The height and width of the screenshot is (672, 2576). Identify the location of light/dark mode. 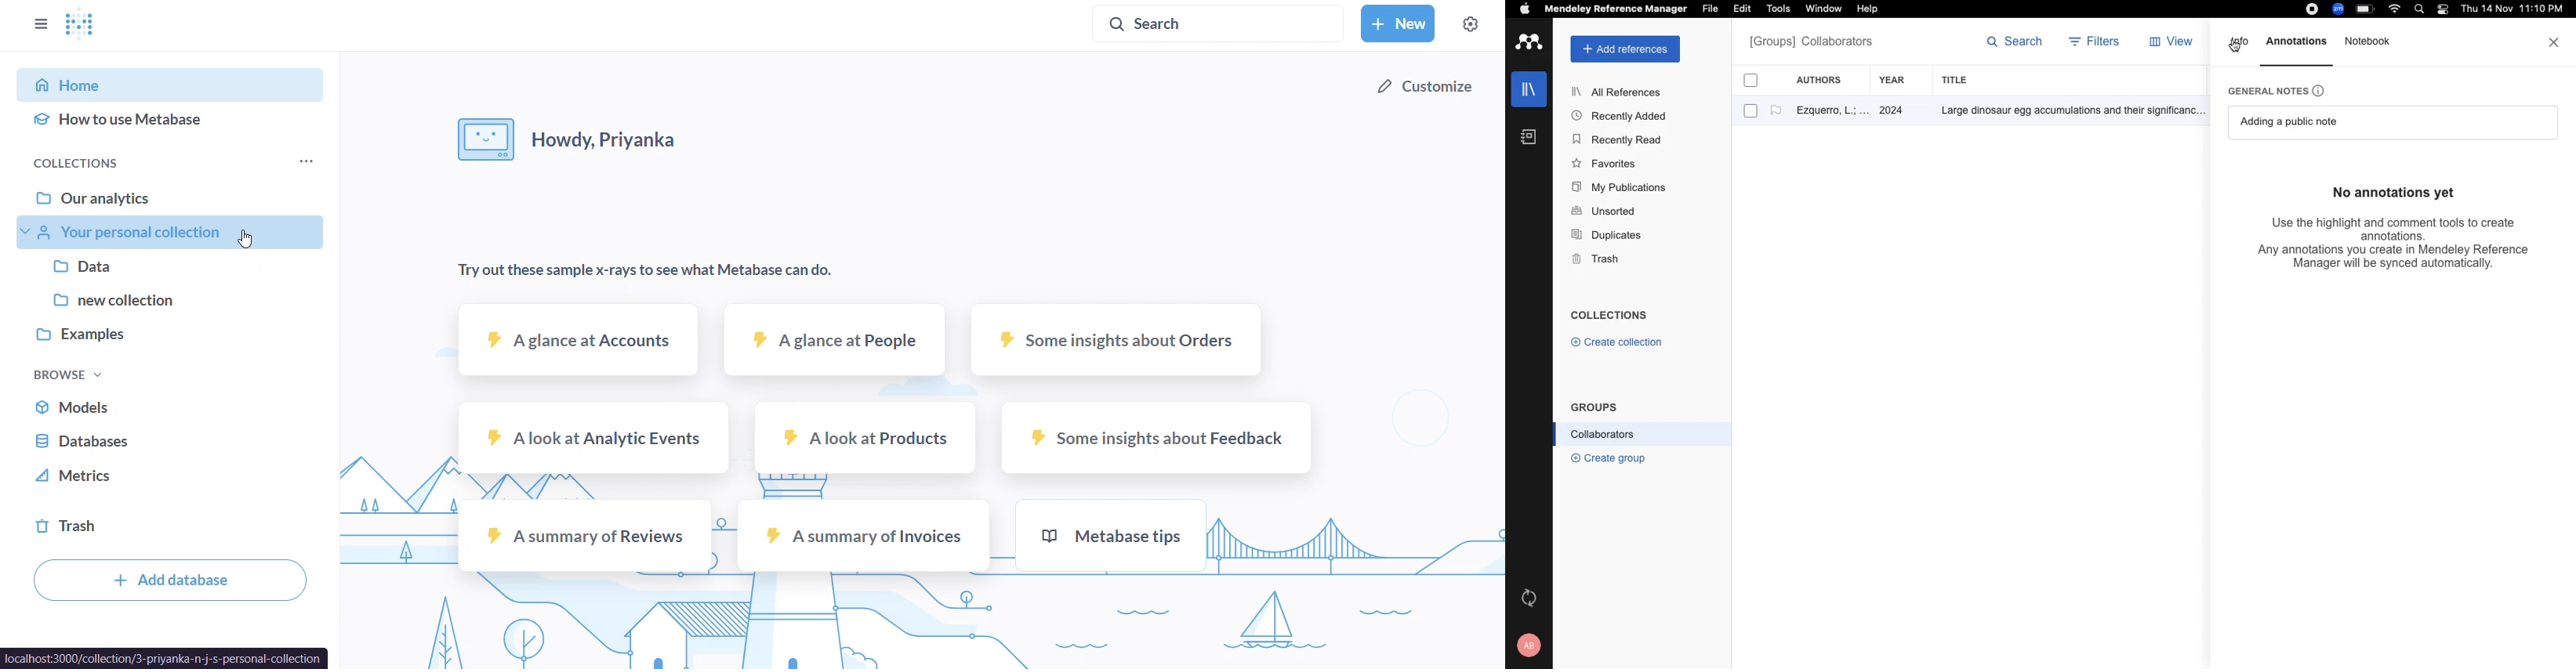
(2442, 9).